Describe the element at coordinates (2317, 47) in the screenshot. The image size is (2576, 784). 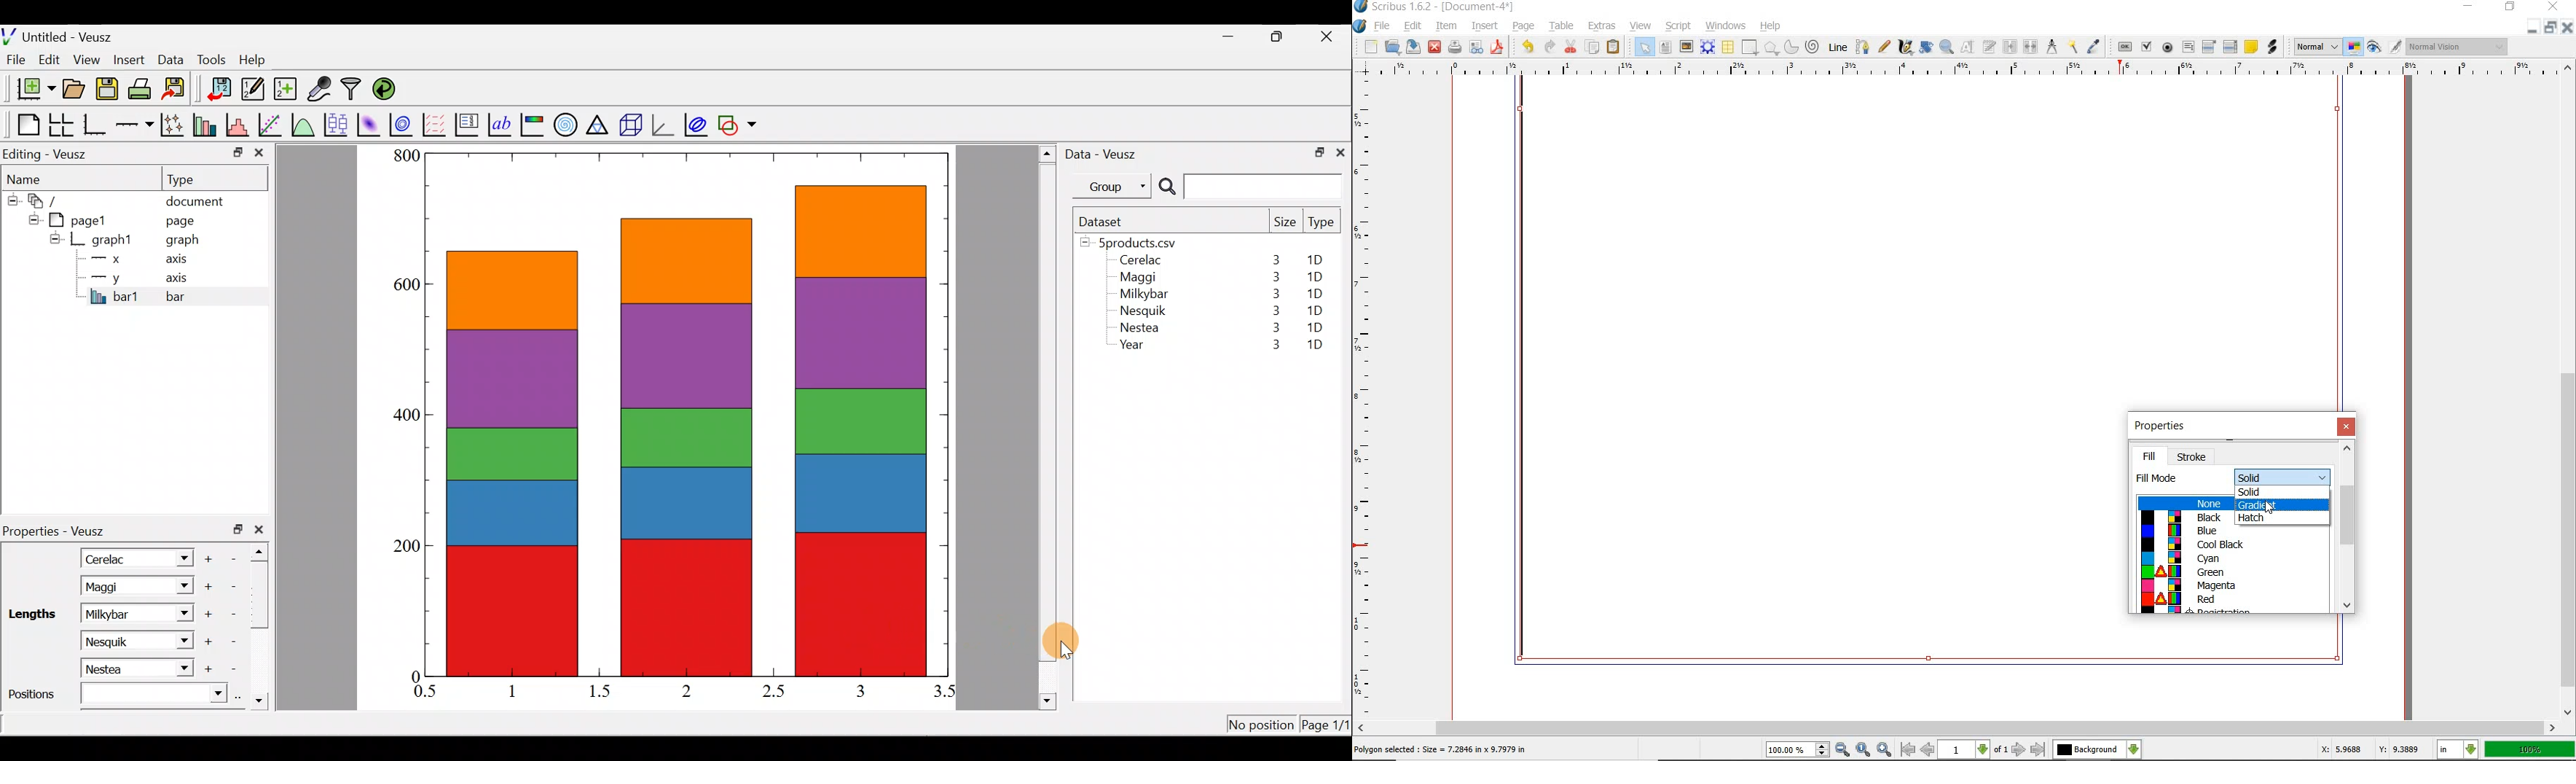
I see `Normal` at that location.